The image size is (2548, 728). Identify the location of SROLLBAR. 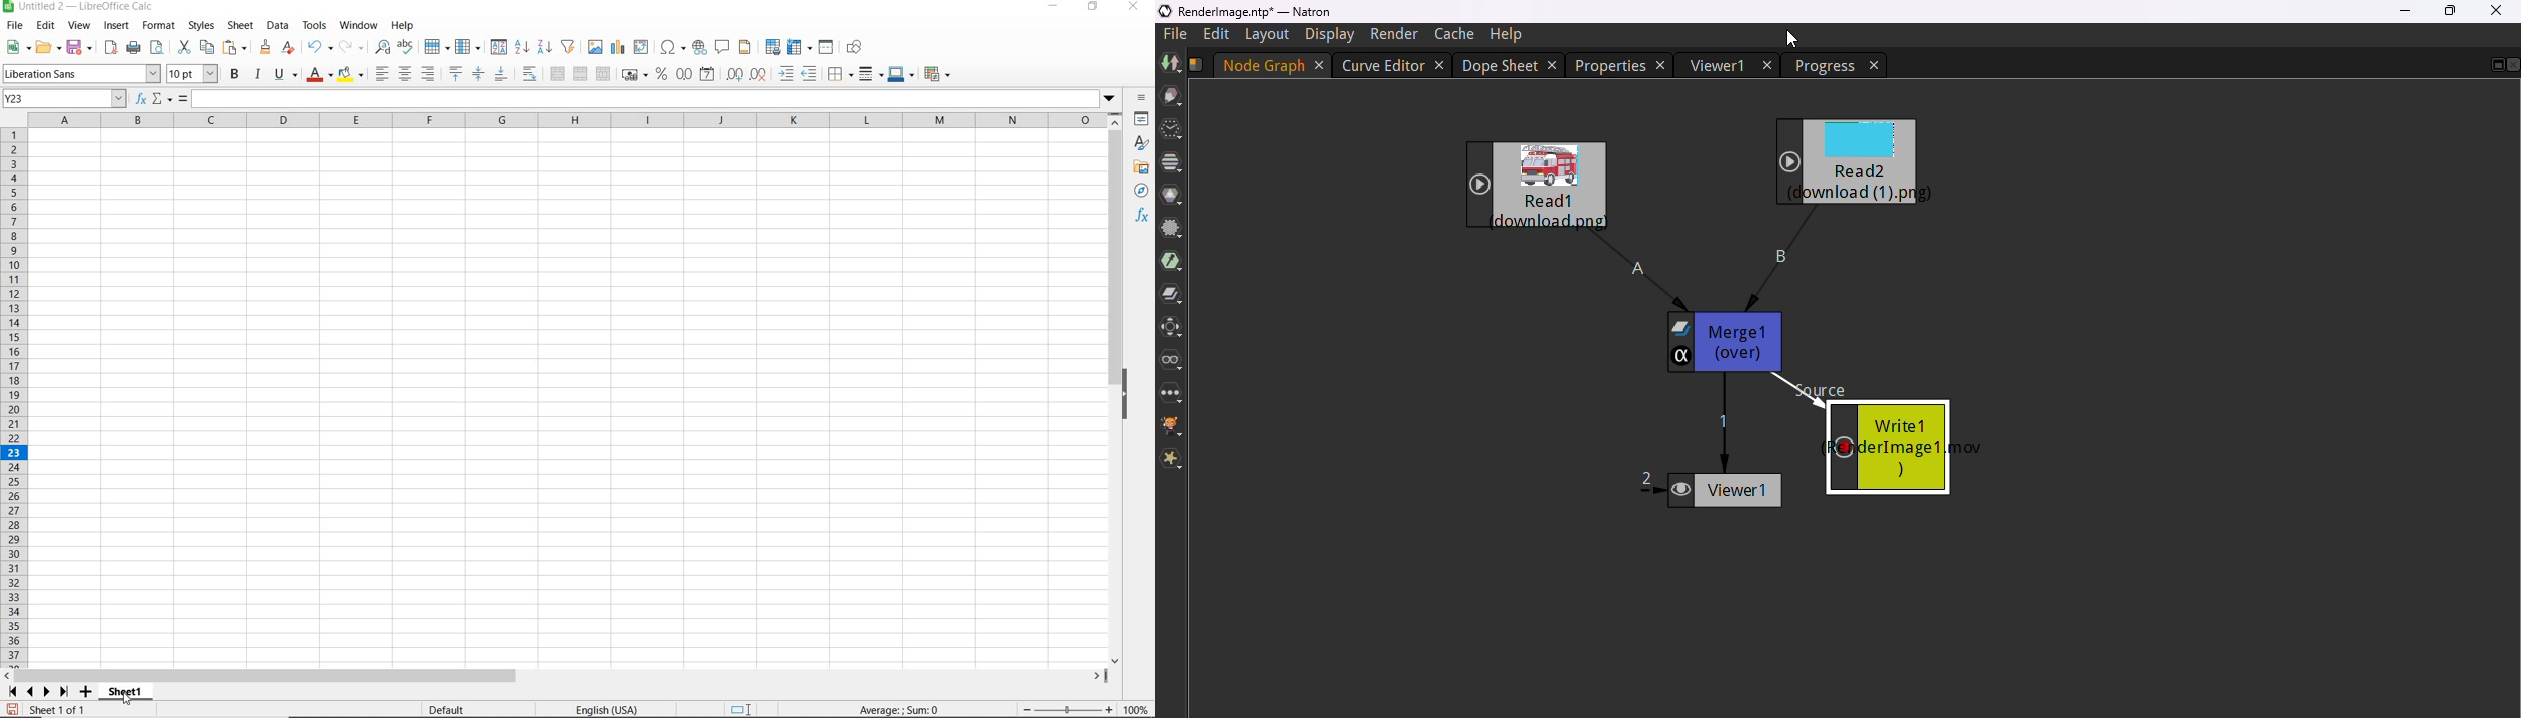
(557, 676).